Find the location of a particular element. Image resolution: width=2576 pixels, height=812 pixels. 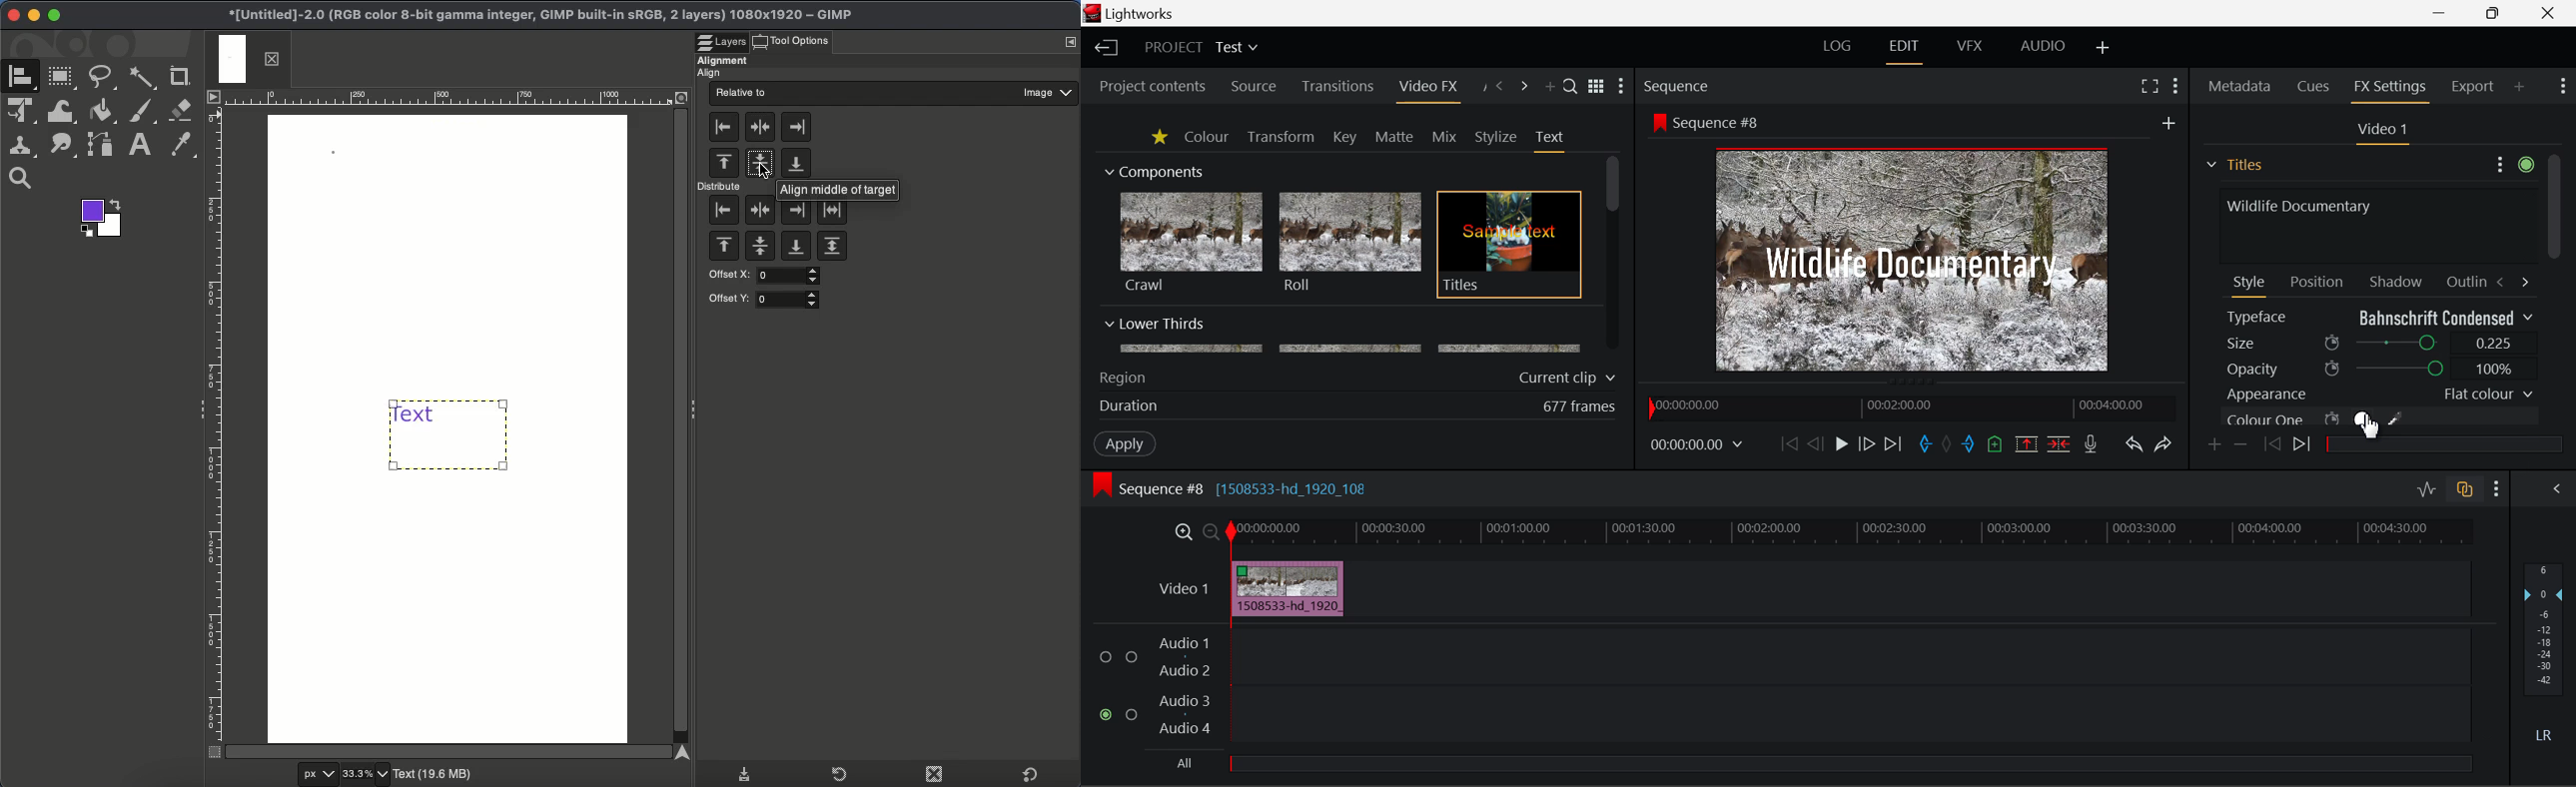

Position is located at coordinates (2320, 281).